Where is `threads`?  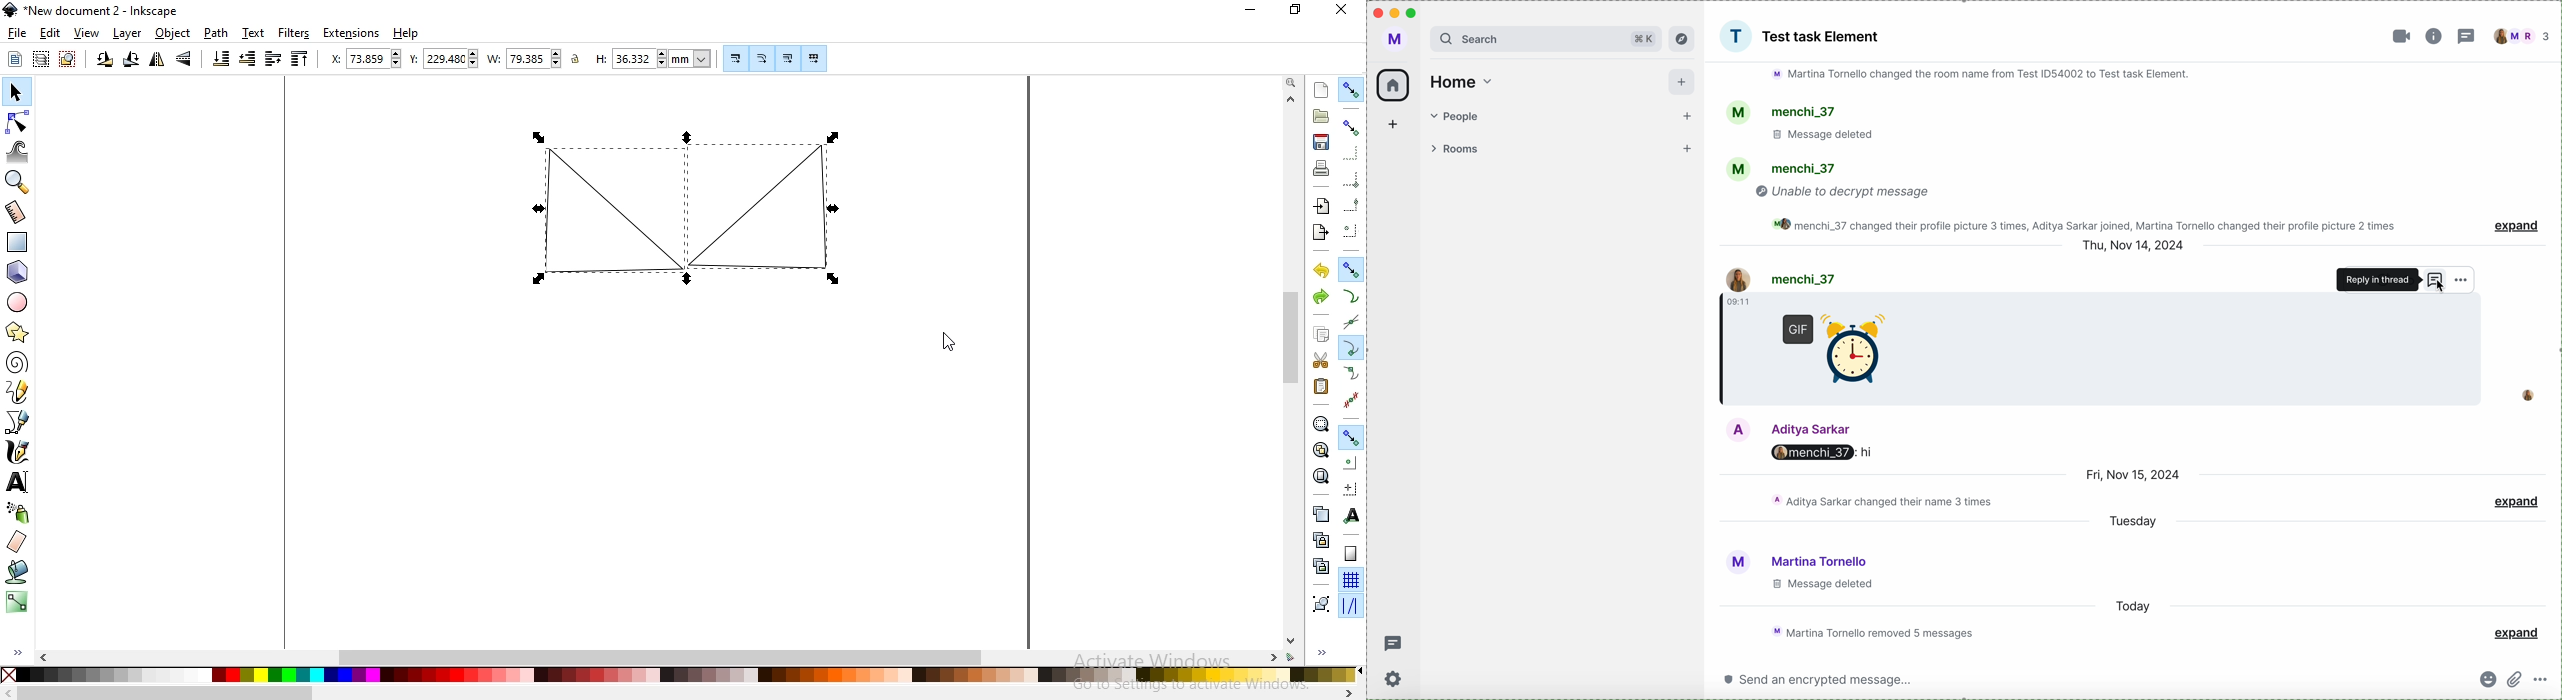 threads is located at coordinates (1393, 645).